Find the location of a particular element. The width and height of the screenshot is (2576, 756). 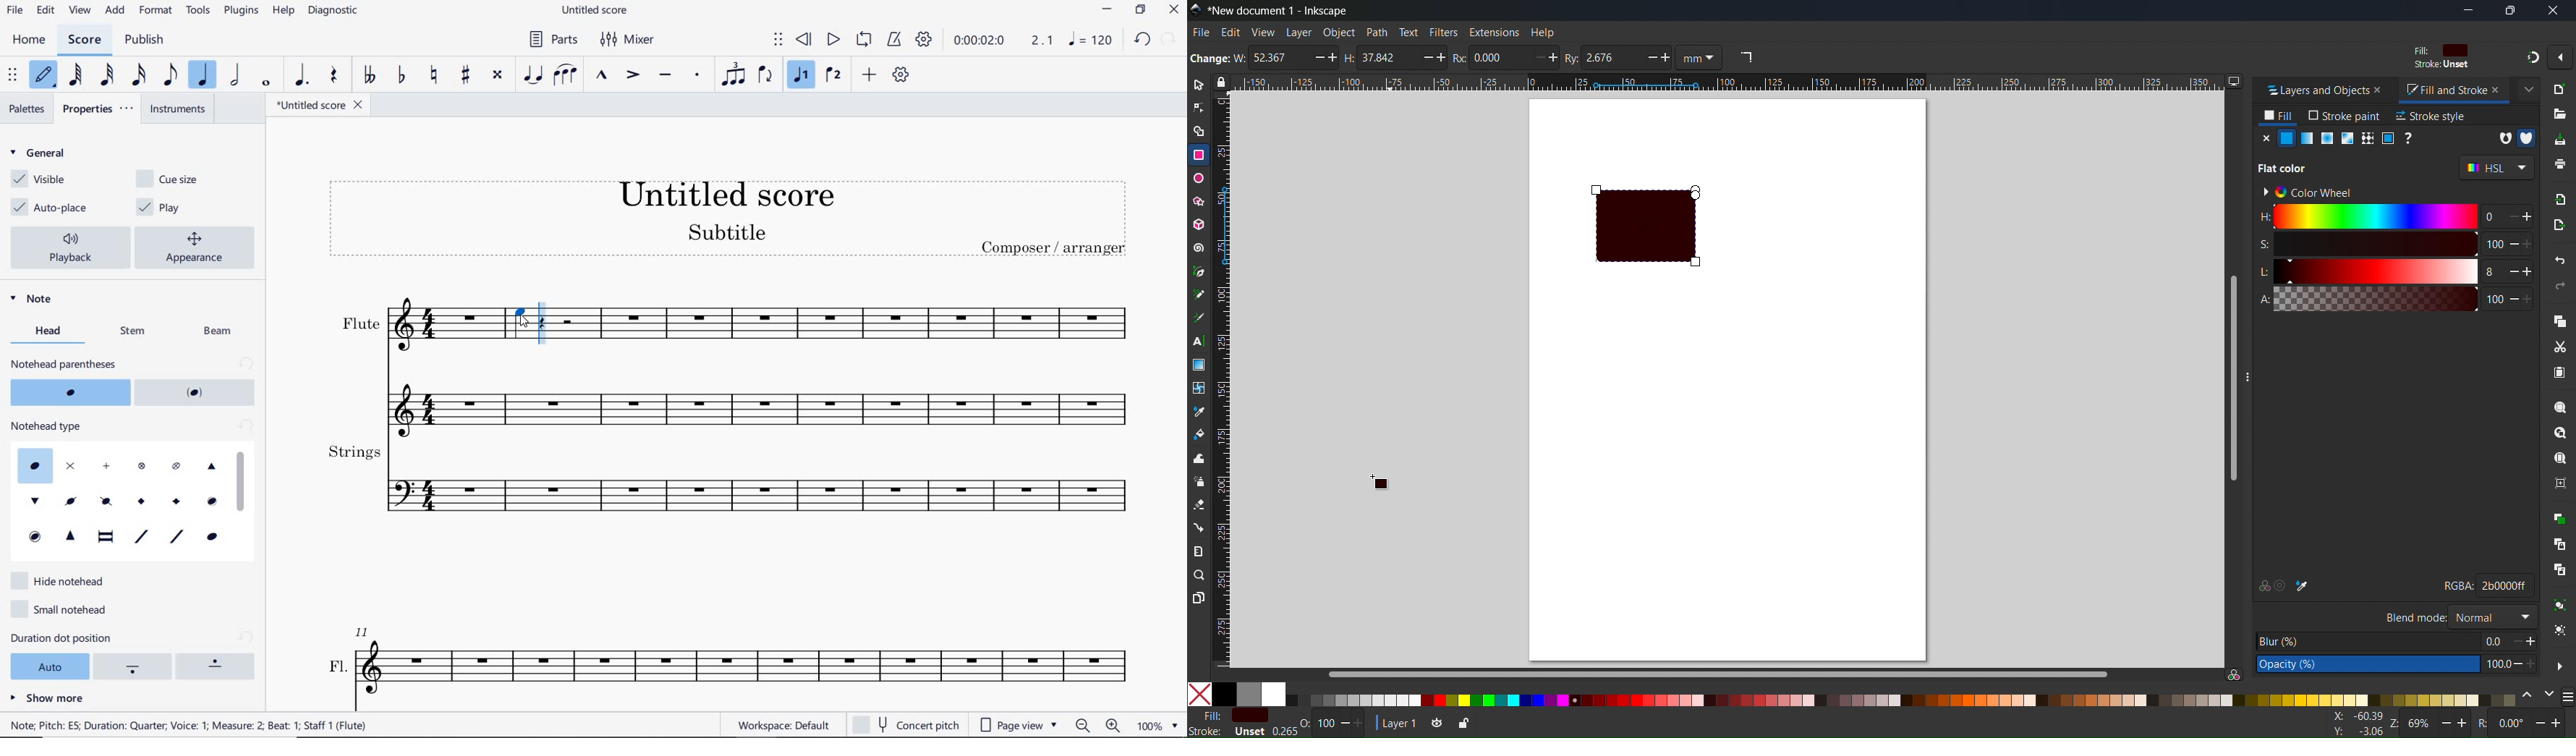

Vertical Drag window is located at coordinates (2254, 370).